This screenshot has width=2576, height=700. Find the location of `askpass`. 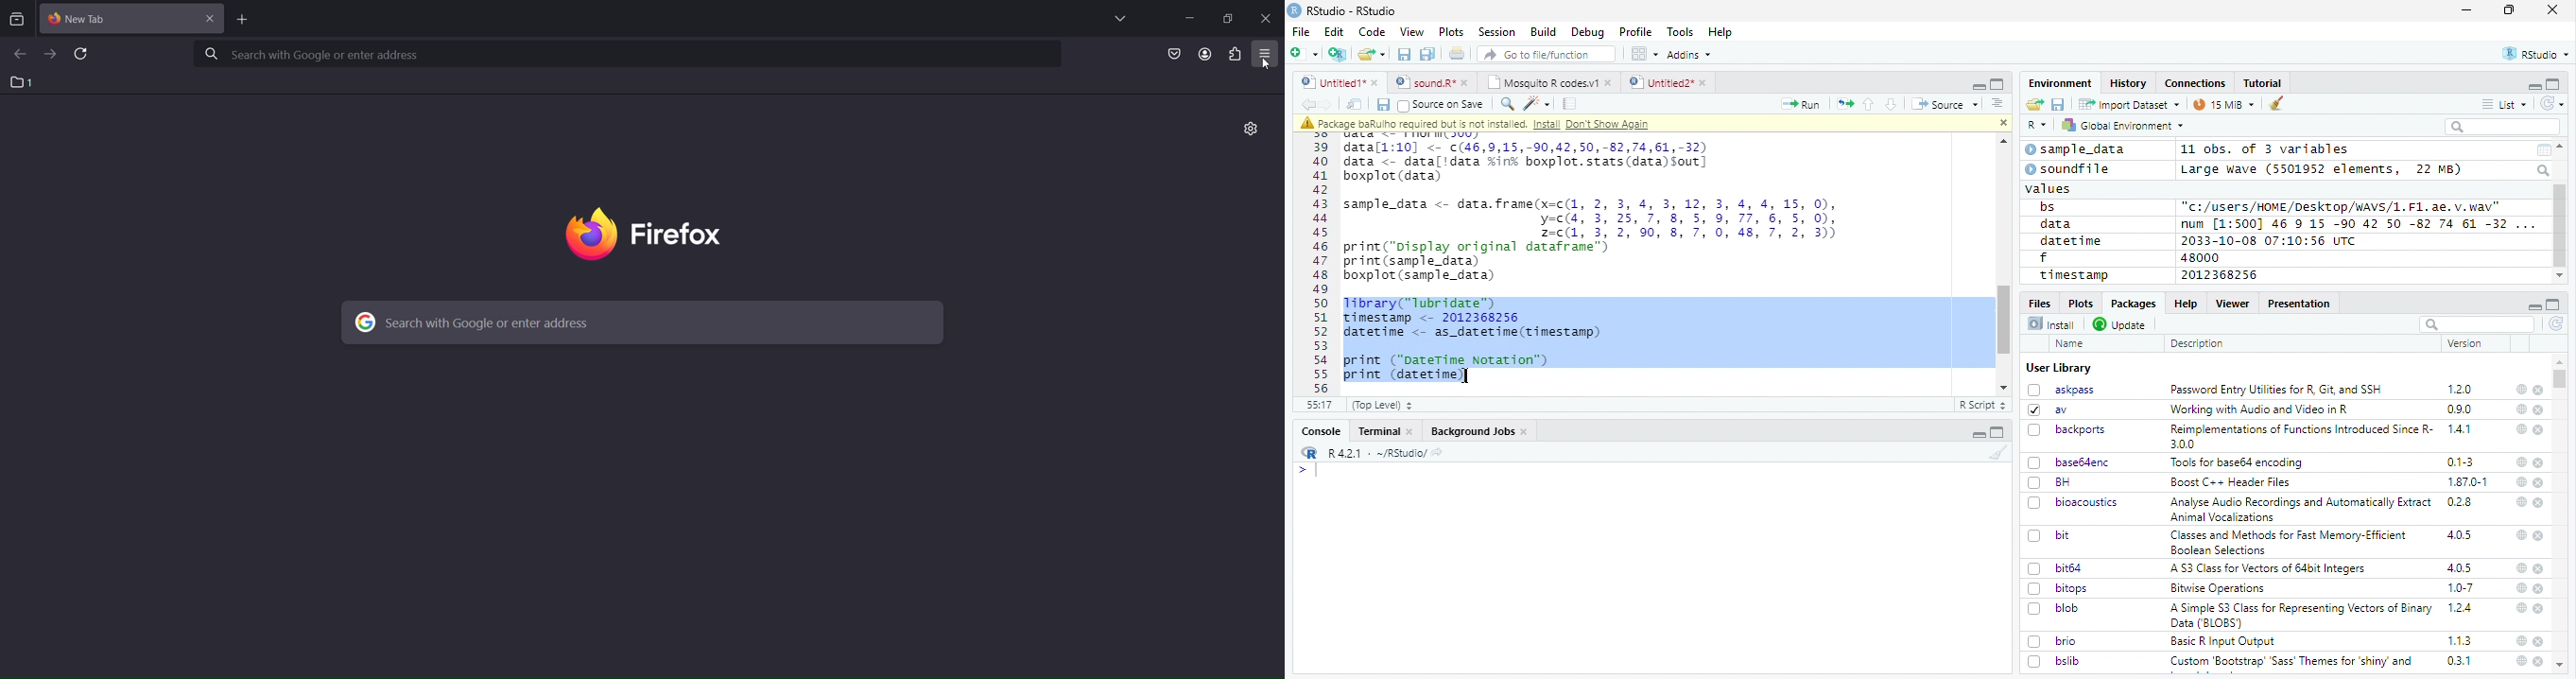

askpass is located at coordinates (2060, 390).